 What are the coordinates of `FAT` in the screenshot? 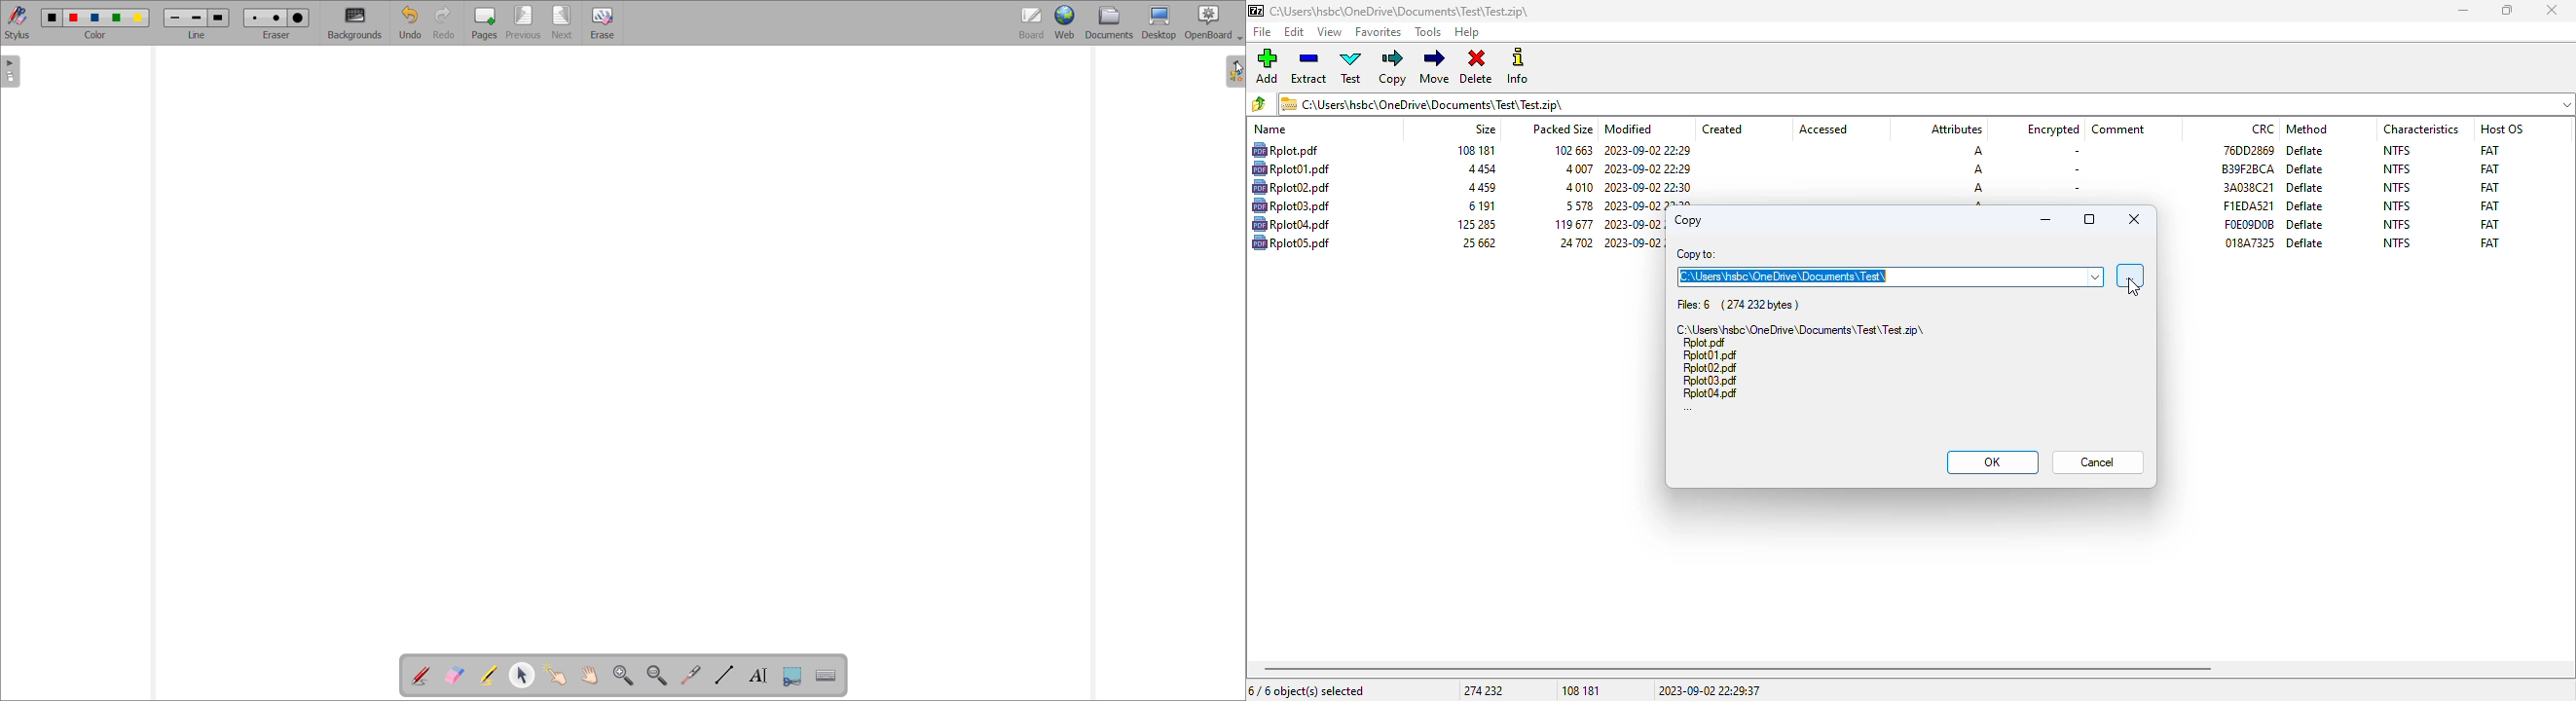 It's located at (2489, 149).